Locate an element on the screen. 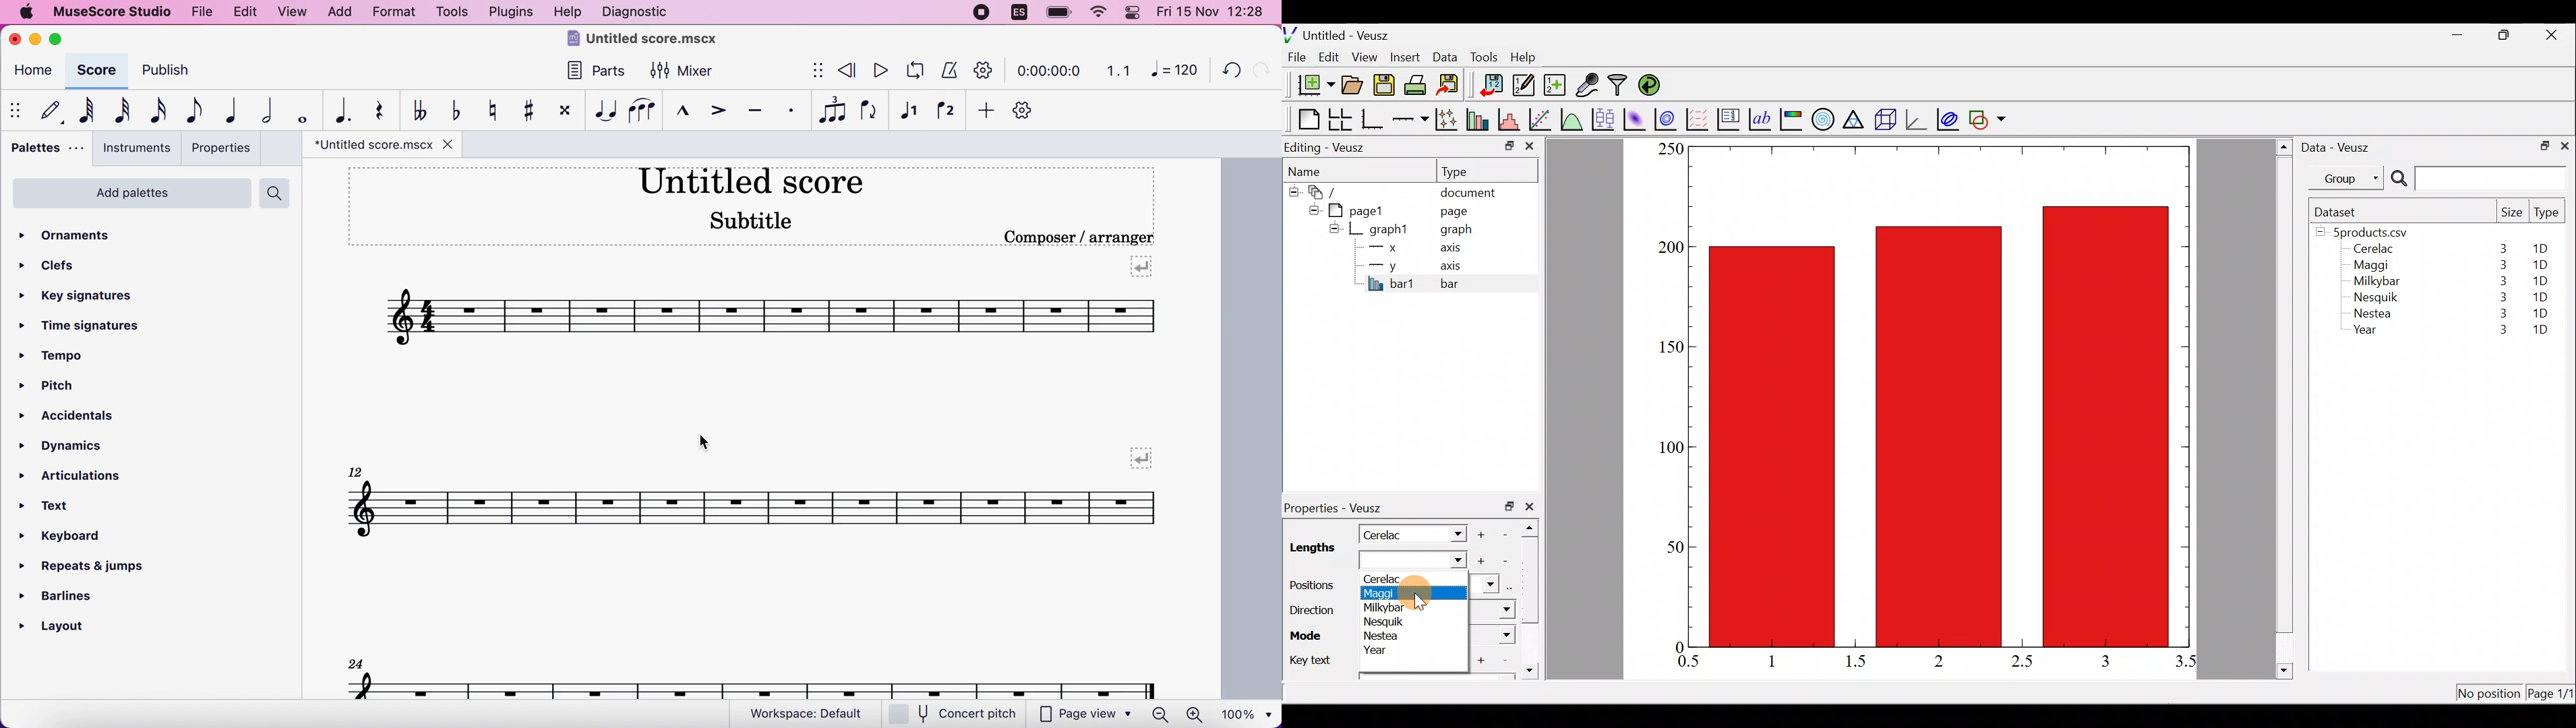 The image size is (2576, 728). 1.1 is located at coordinates (1119, 70).